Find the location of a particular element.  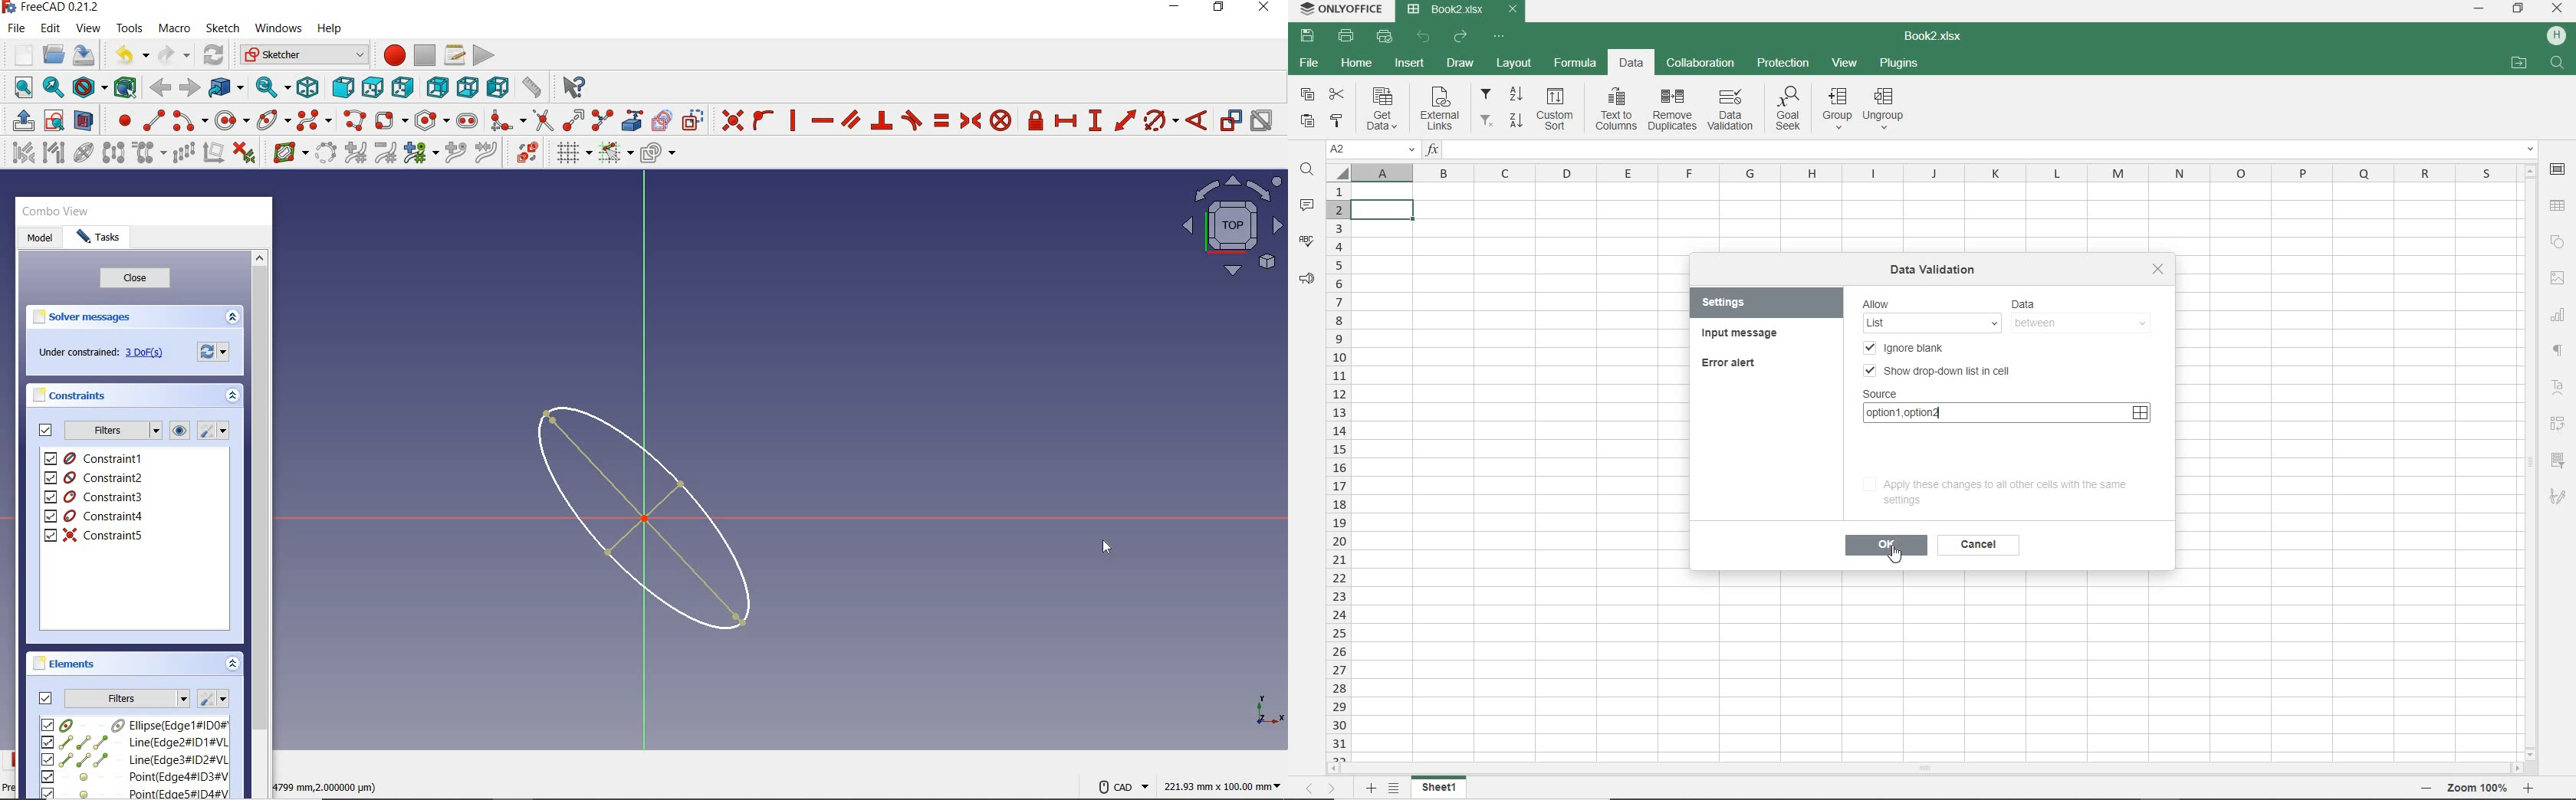

constraint1 is located at coordinates (99, 458).